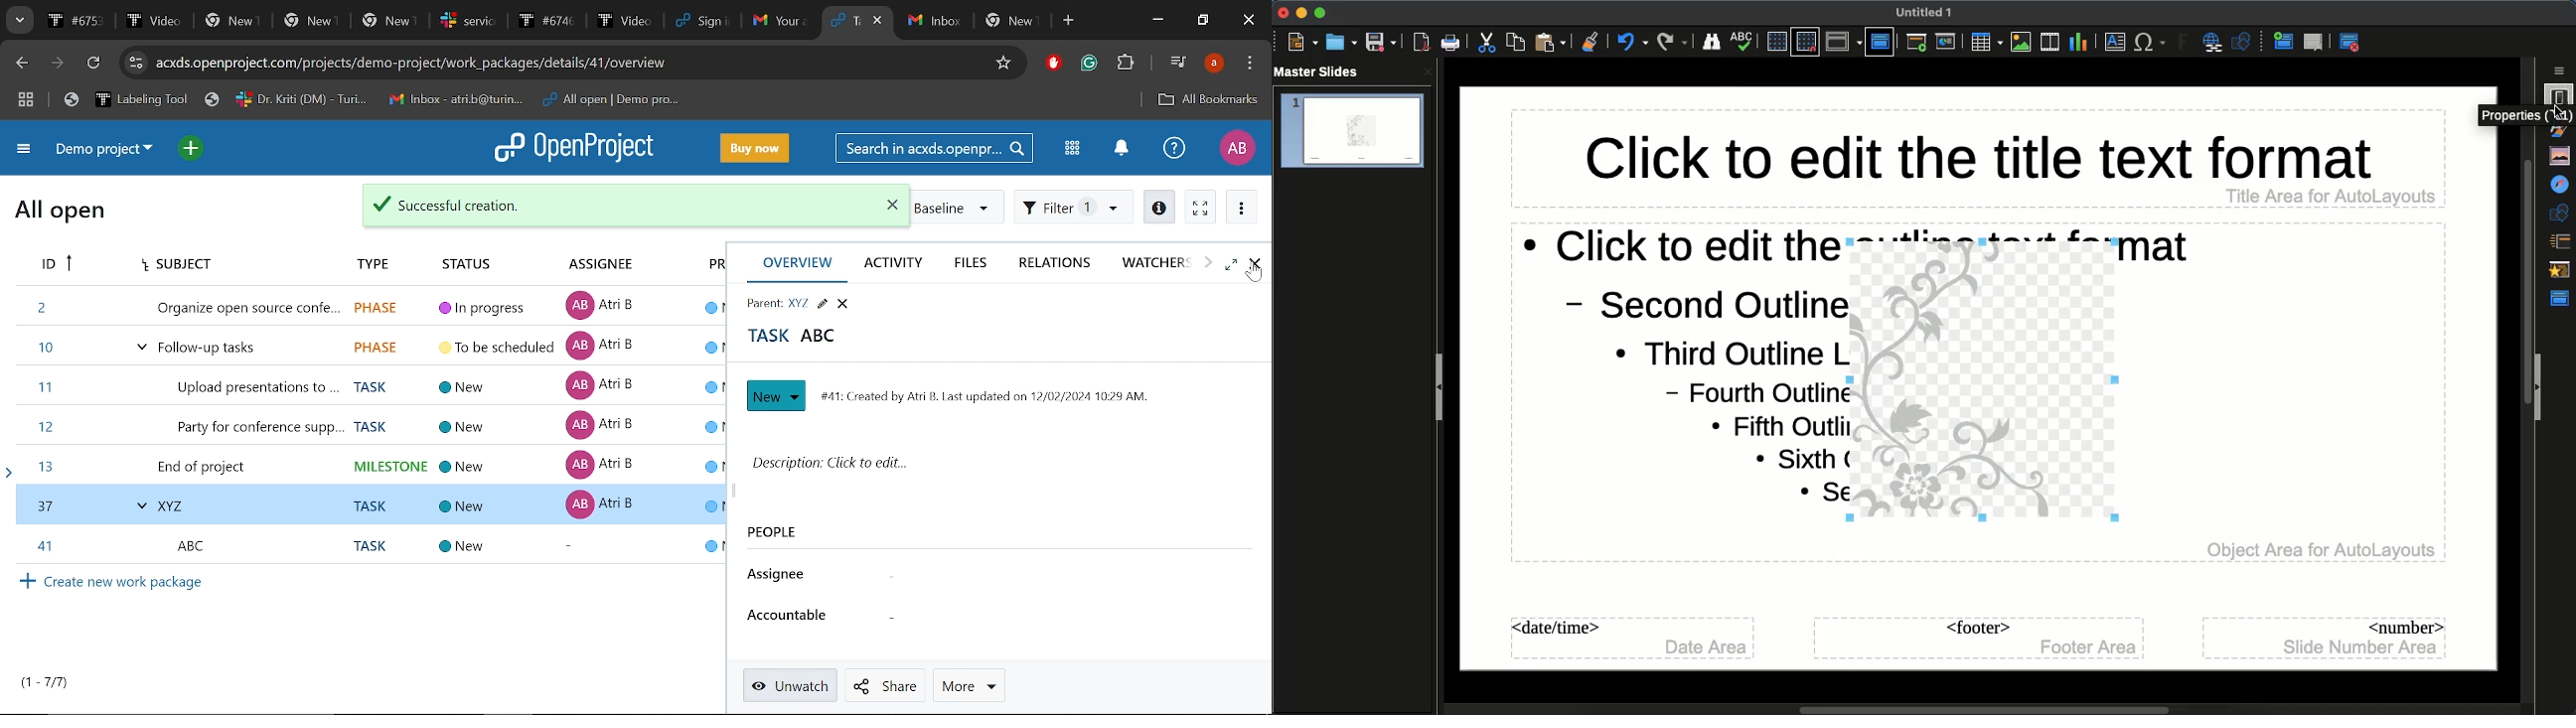 Image resolution: width=2576 pixels, height=728 pixels. What do you see at coordinates (1299, 13) in the screenshot?
I see `Minimize` at bounding box center [1299, 13].